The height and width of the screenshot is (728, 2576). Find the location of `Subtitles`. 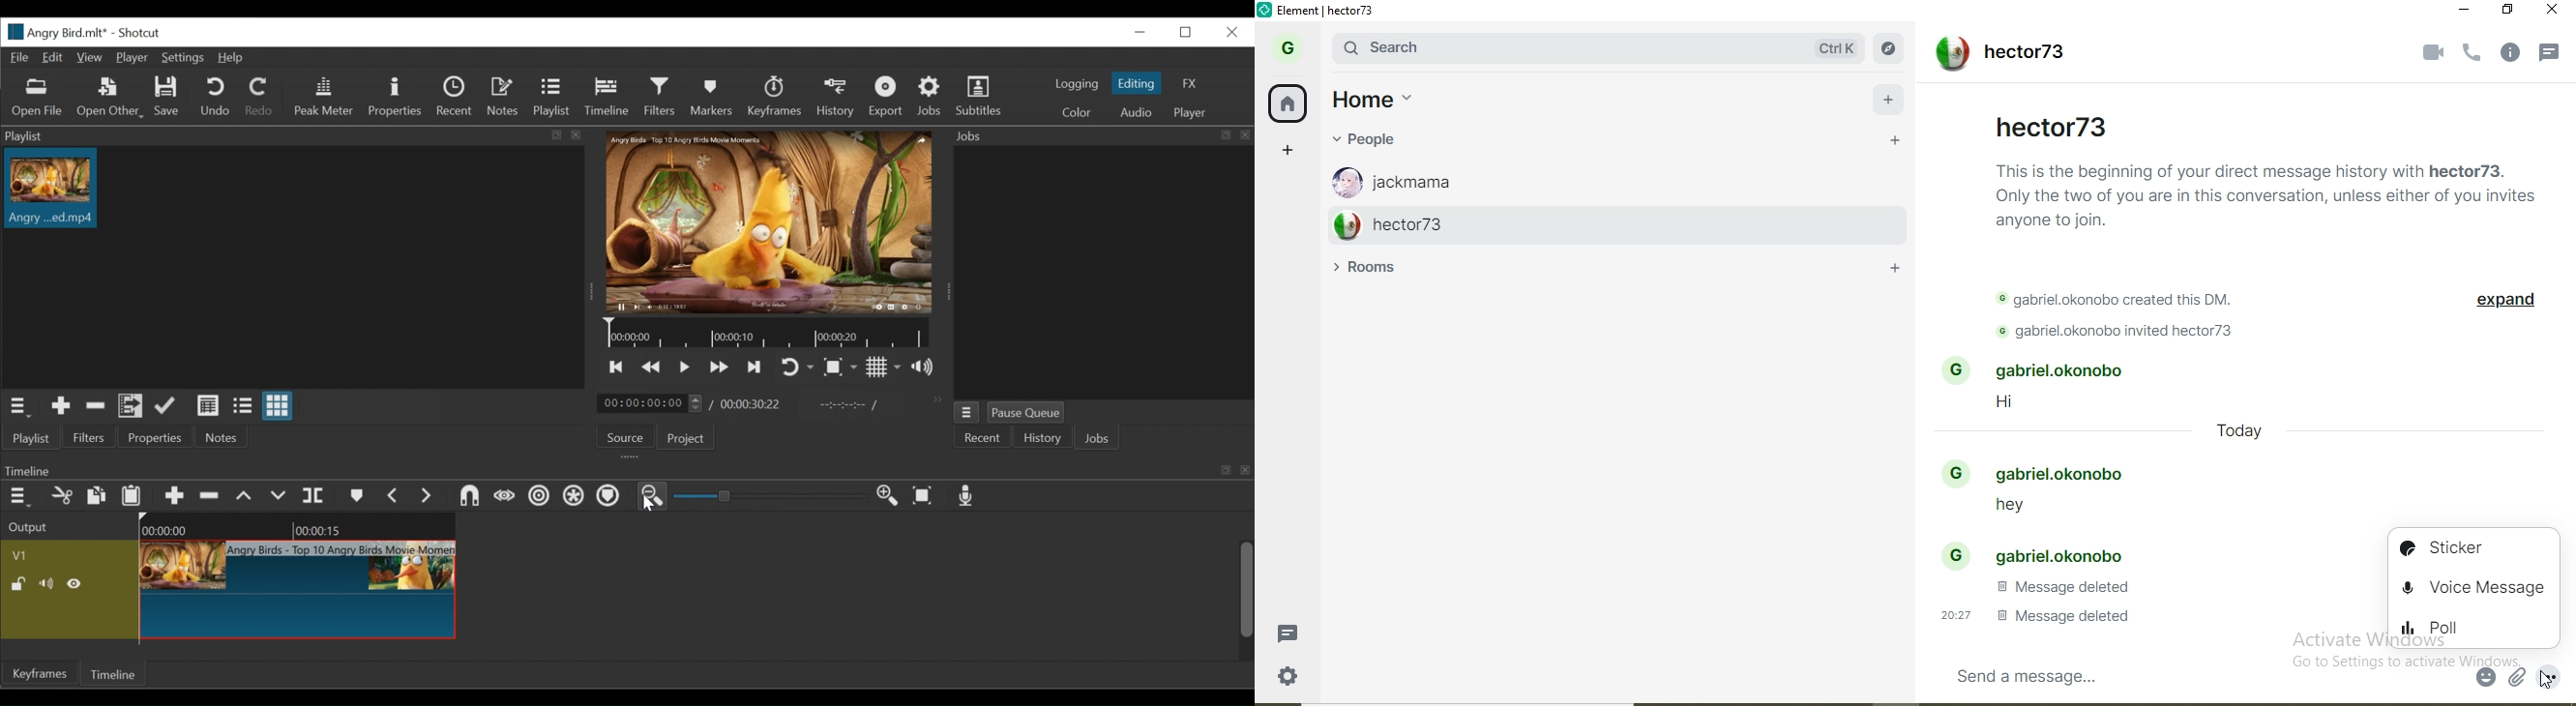

Subtitles is located at coordinates (979, 96).